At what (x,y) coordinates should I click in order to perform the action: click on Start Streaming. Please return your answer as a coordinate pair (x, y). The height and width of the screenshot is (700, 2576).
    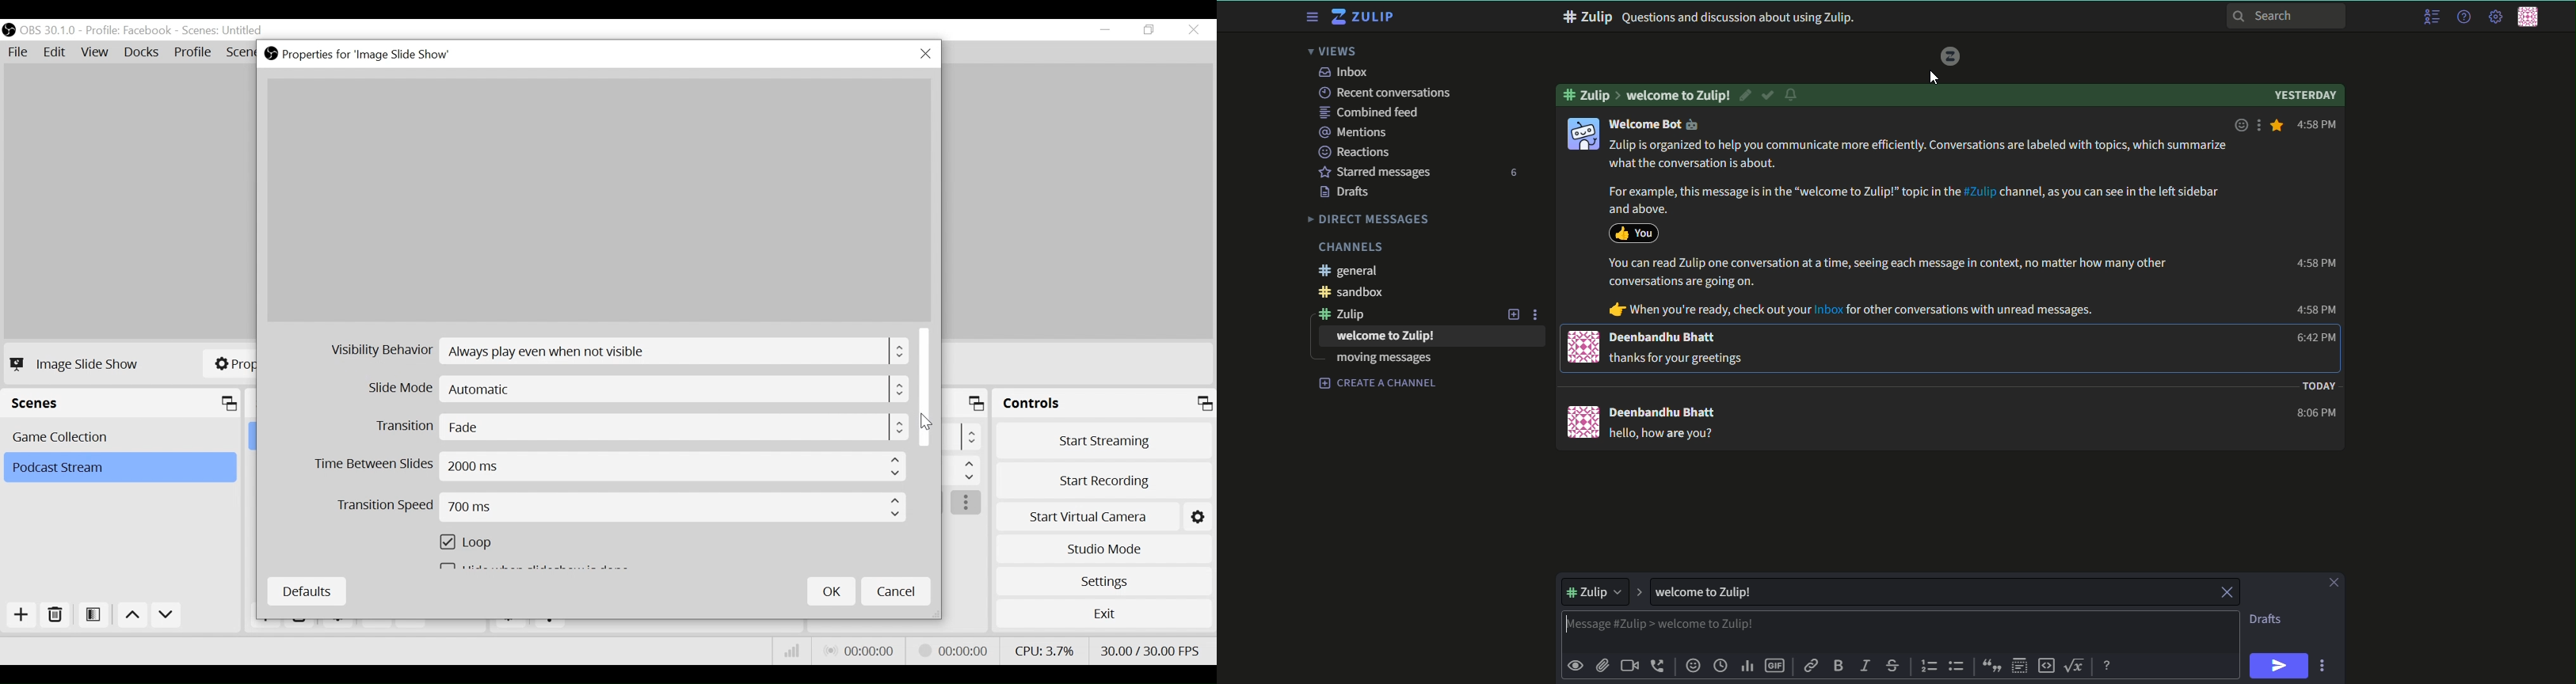
    Looking at the image, I should click on (1105, 440).